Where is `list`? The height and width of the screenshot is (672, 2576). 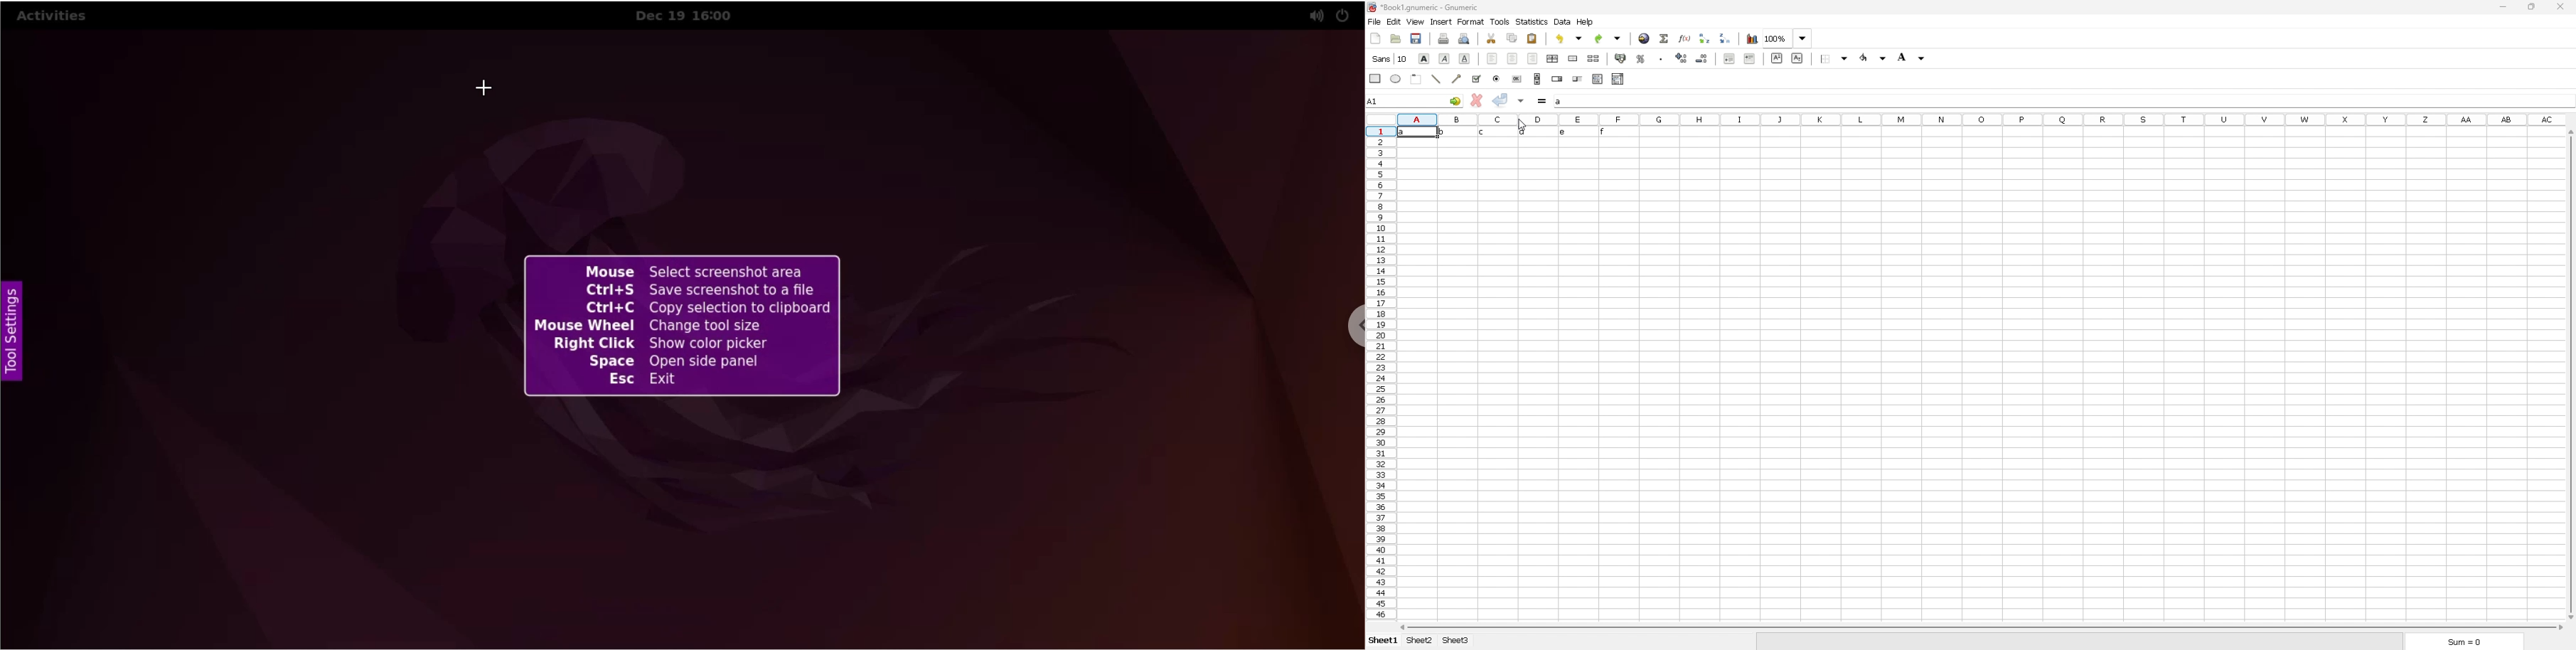
list is located at coordinates (1597, 79).